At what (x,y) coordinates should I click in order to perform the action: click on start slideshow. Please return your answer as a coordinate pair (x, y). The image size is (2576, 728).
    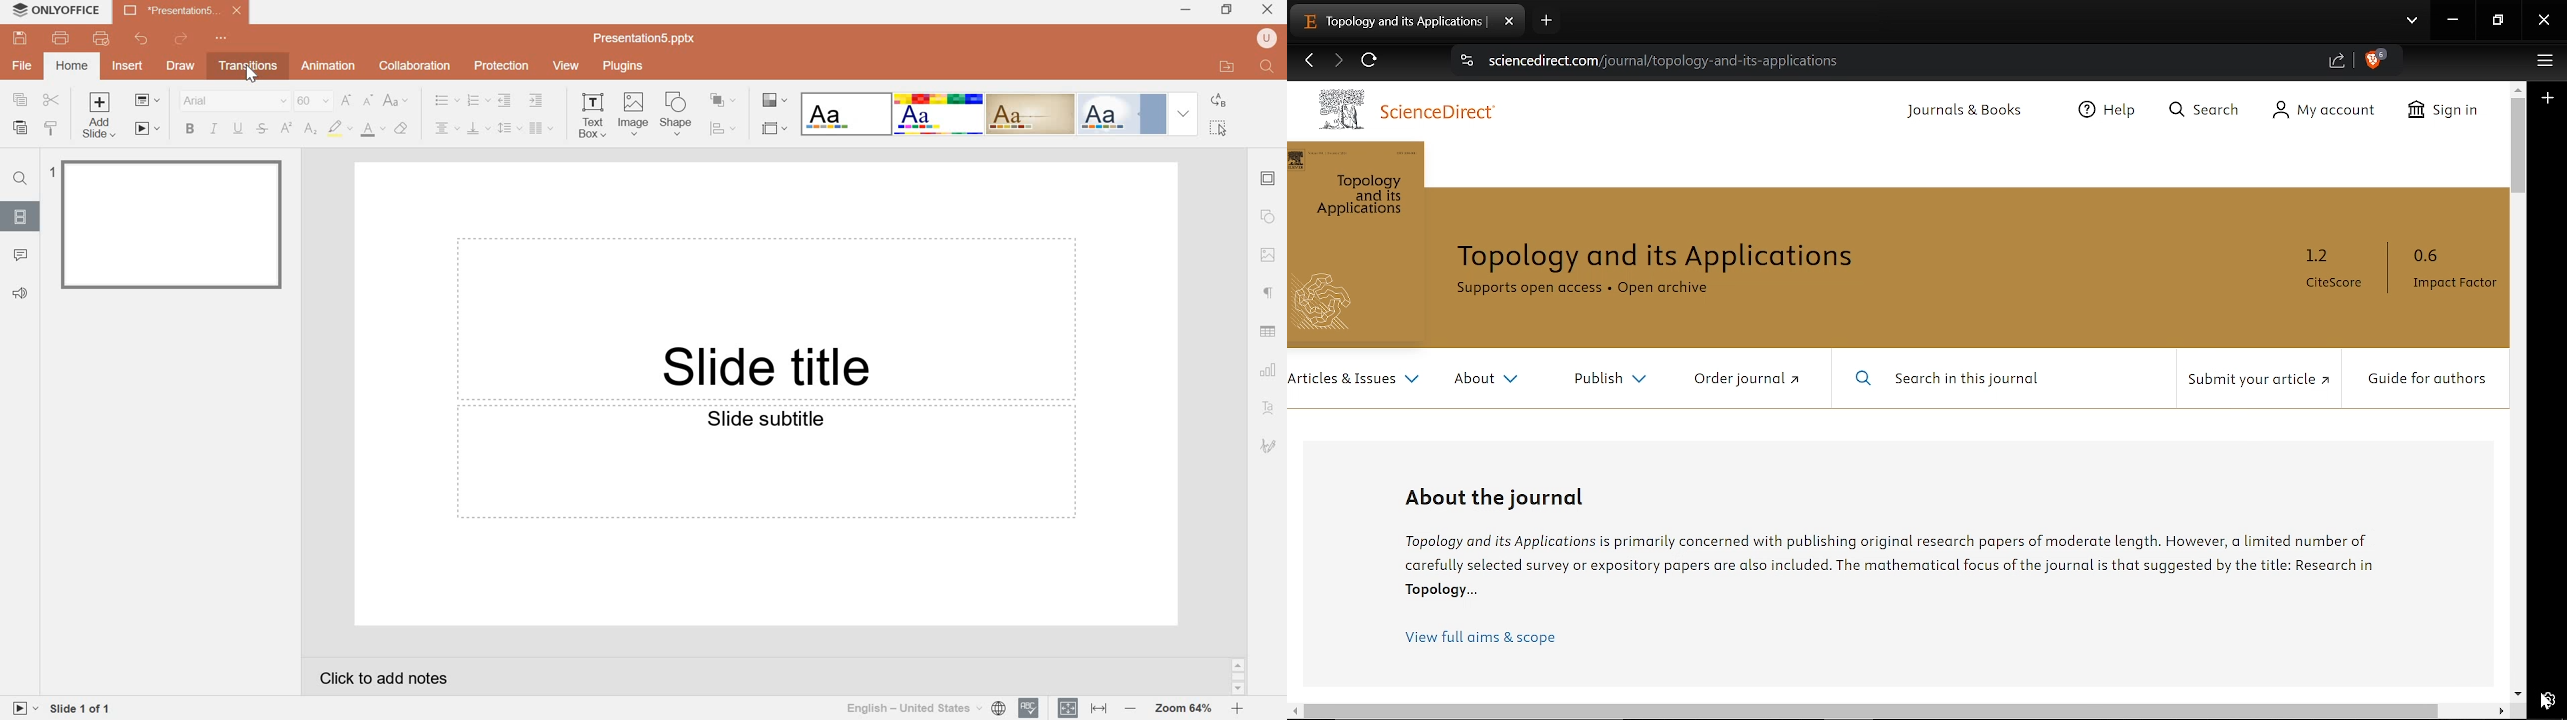
    Looking at the image, I should click on (23, 708).